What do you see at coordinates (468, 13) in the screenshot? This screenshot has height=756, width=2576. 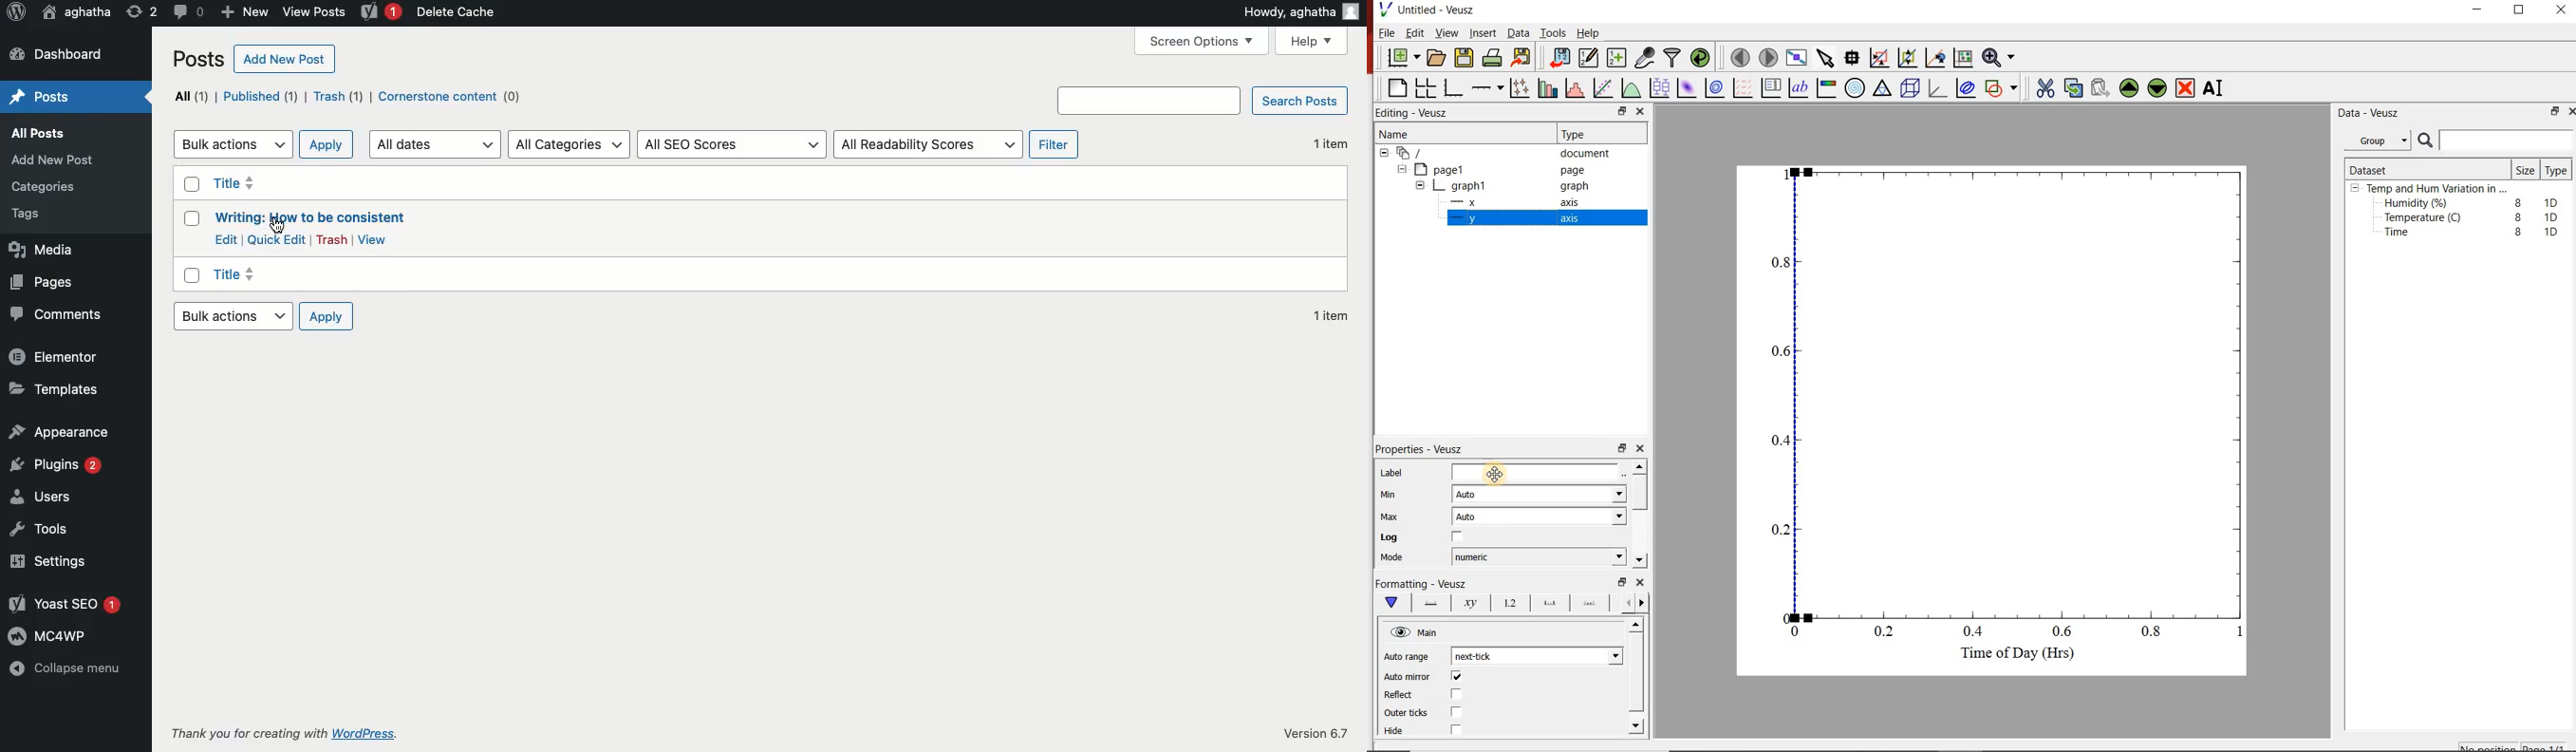 I see `Delete cache` at bounding box center [468, 13].